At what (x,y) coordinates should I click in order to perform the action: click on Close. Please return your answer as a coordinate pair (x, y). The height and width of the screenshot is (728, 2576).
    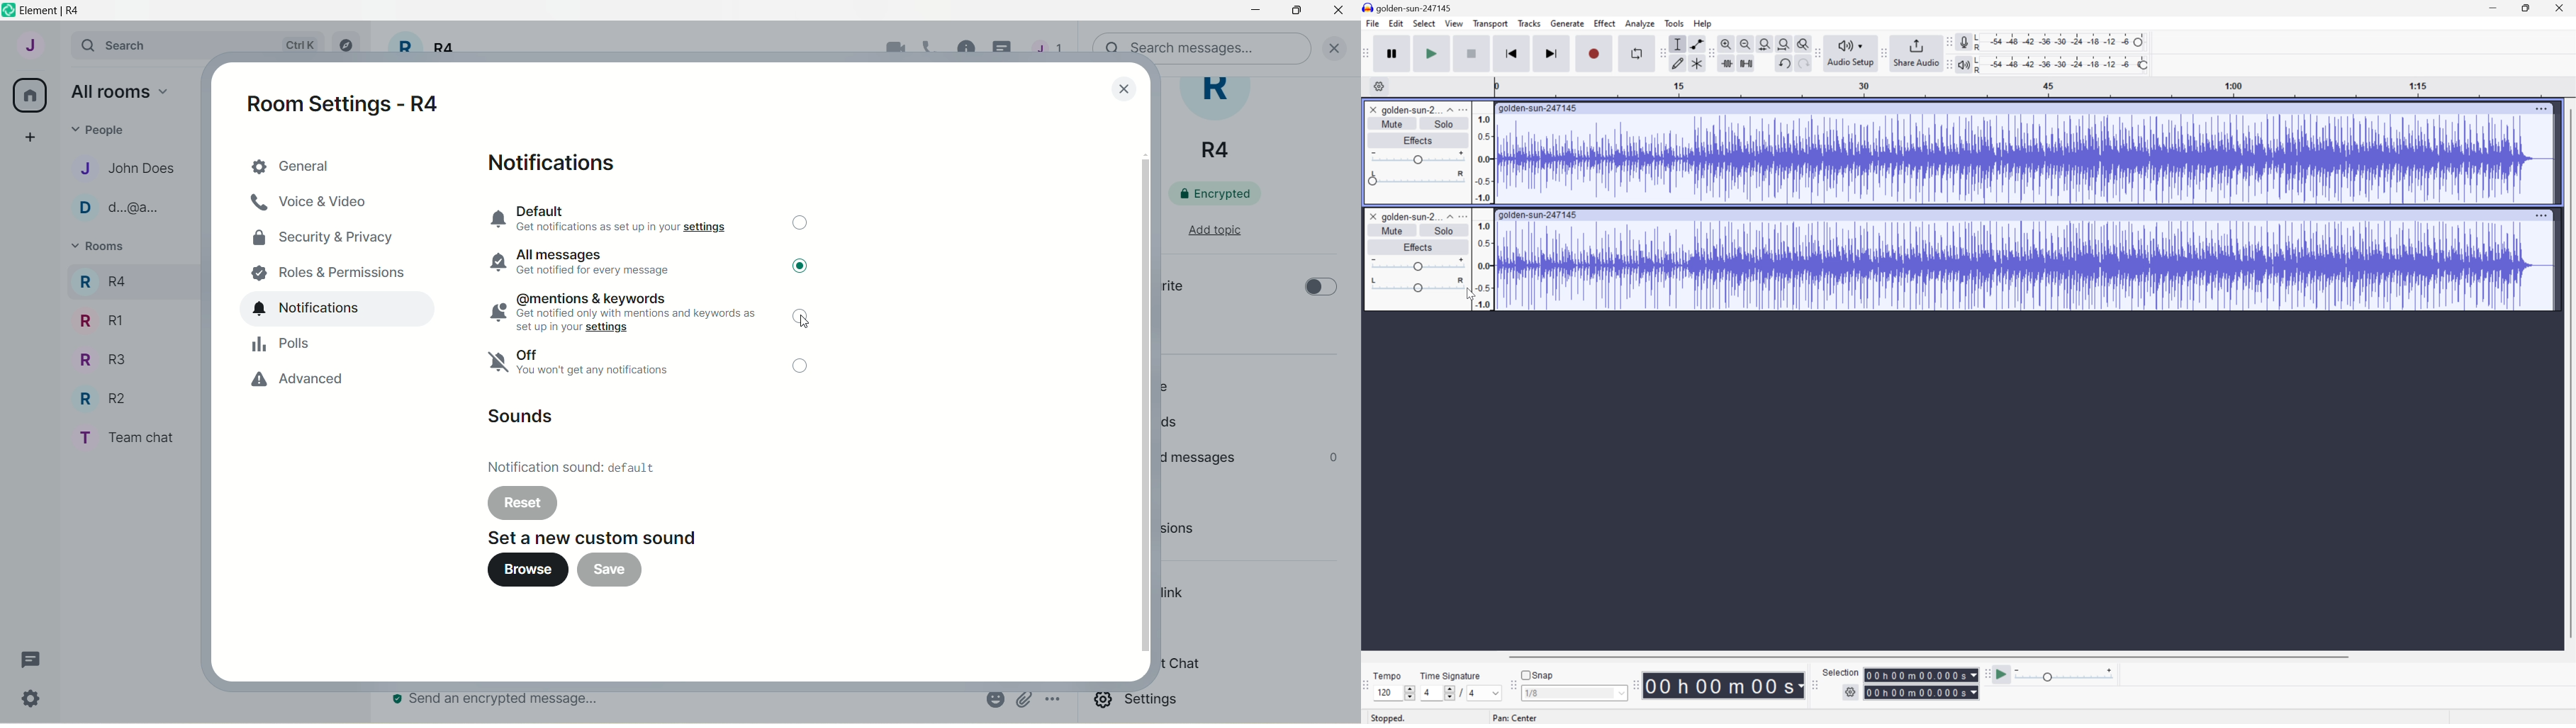
    Looking at the image, I should click on (1372, 216).